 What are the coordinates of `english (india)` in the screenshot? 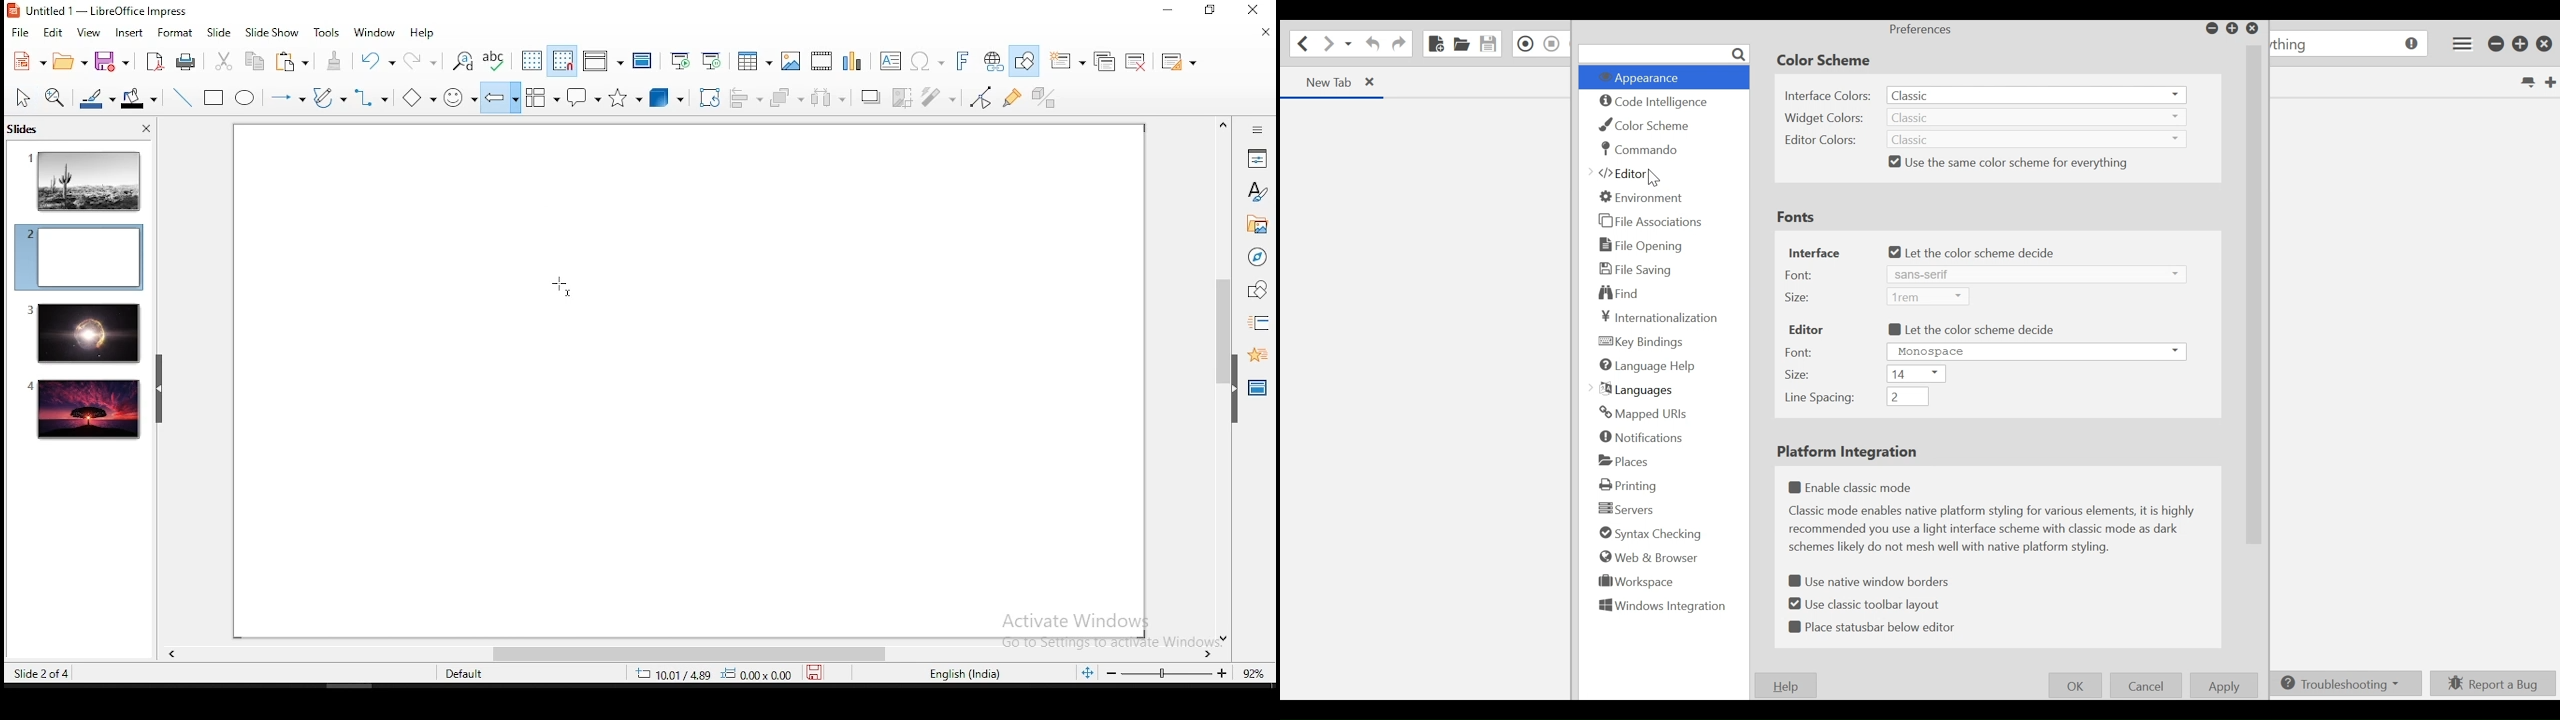 It's located at (967, 675).